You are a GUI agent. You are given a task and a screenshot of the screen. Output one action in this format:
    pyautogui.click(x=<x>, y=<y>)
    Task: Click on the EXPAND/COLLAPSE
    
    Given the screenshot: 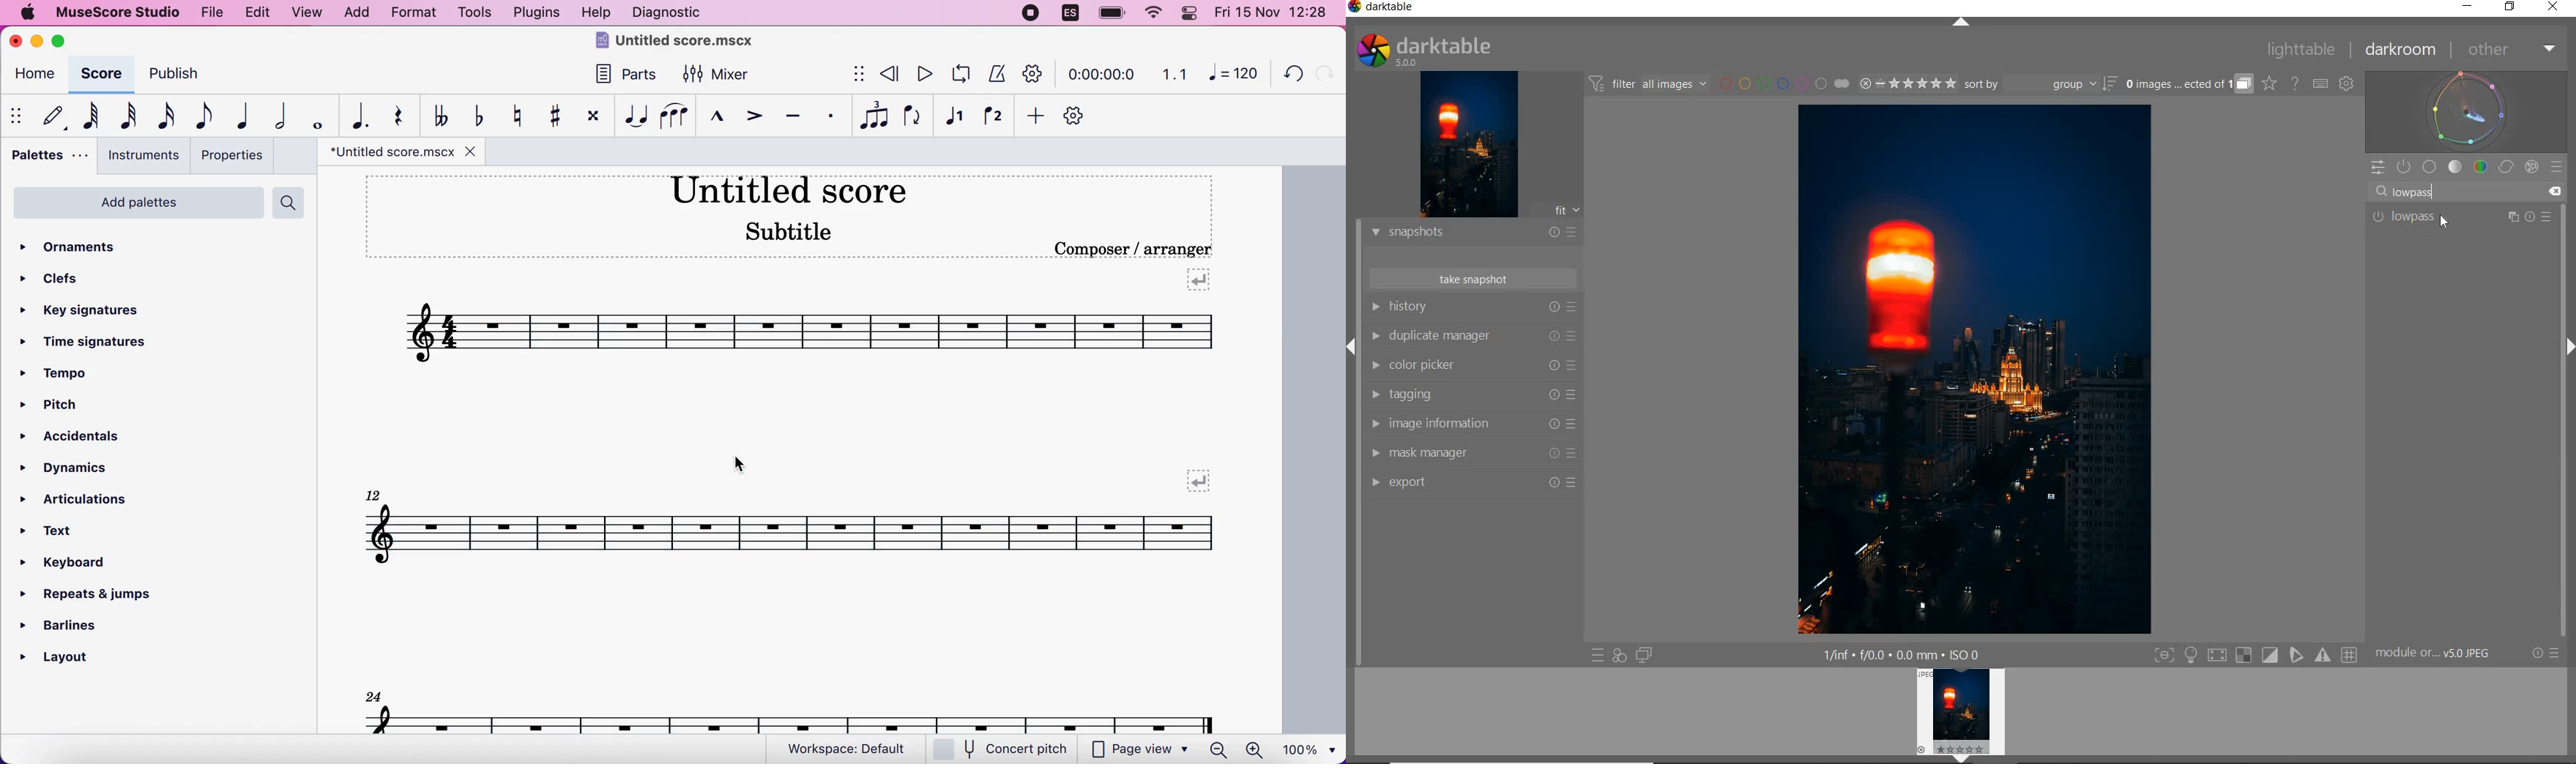 What is the action you would take?
    pyautogui.click(x=1353, y=344)
    